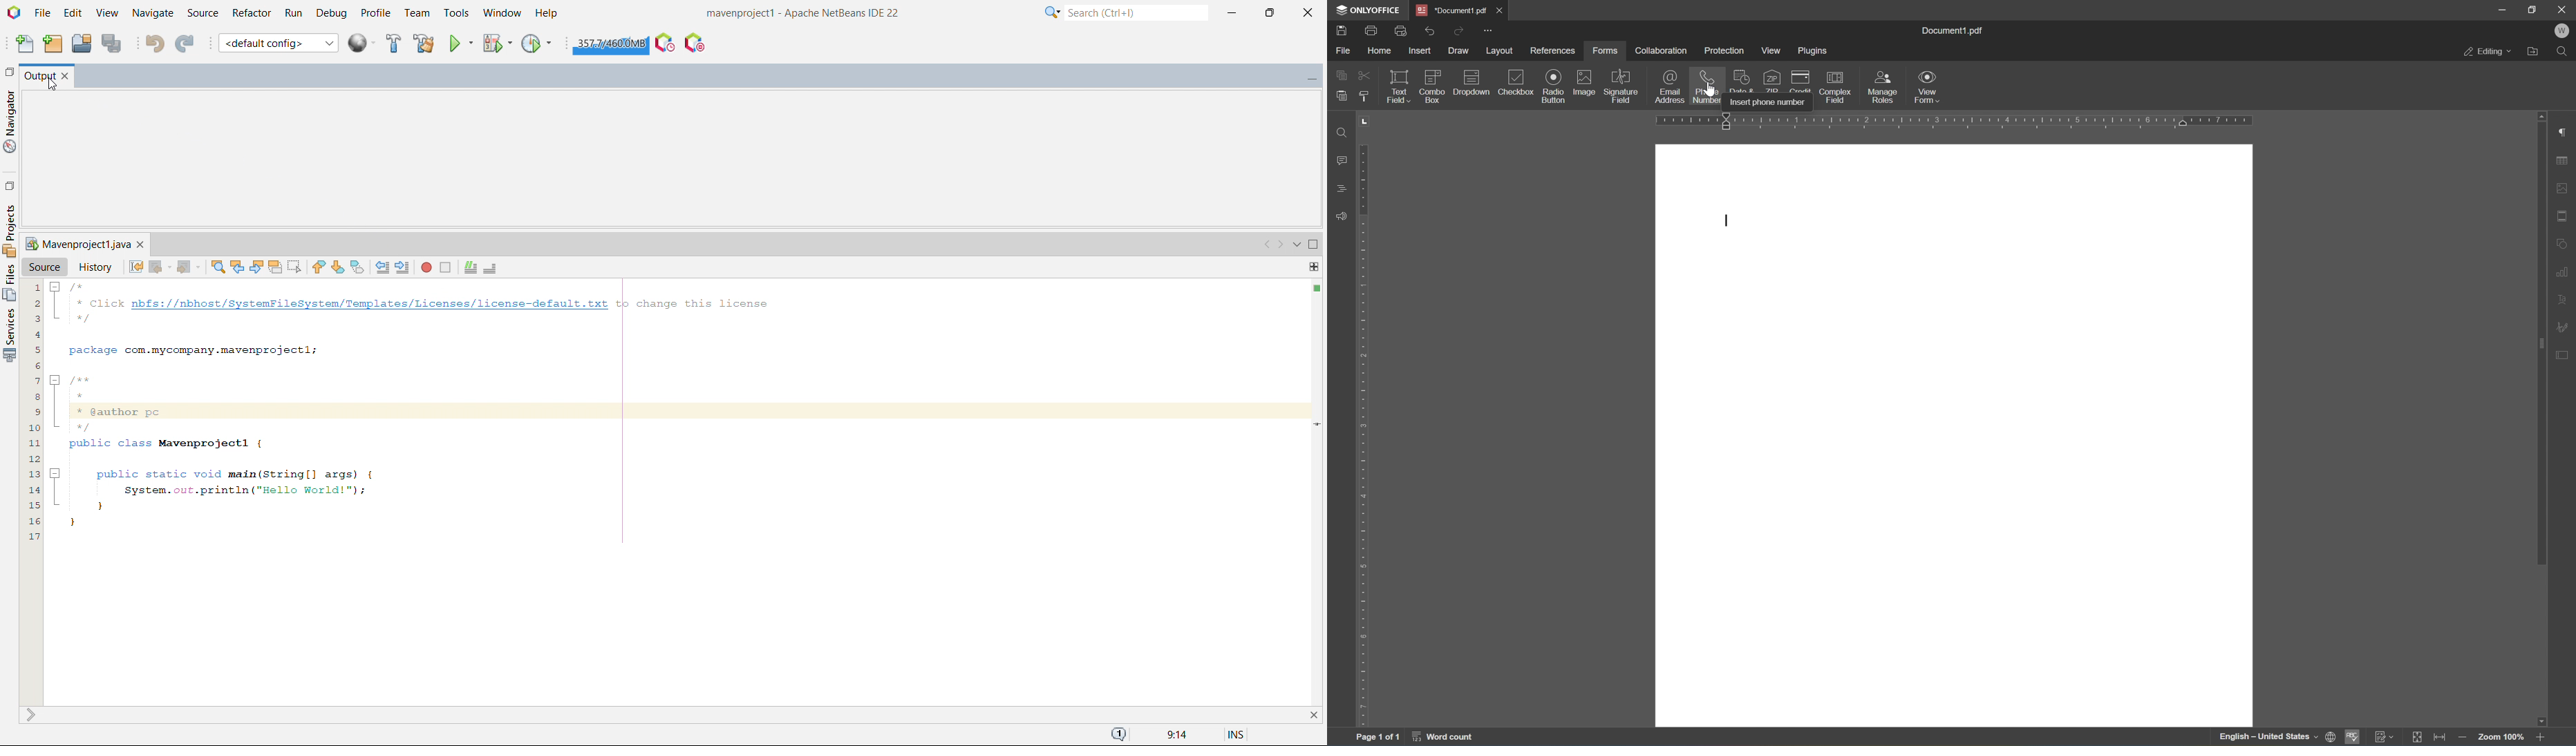  What do you see at coordinates (1340, 29) in the screenshot?
I see `print` at bounding box center [1340, 29].